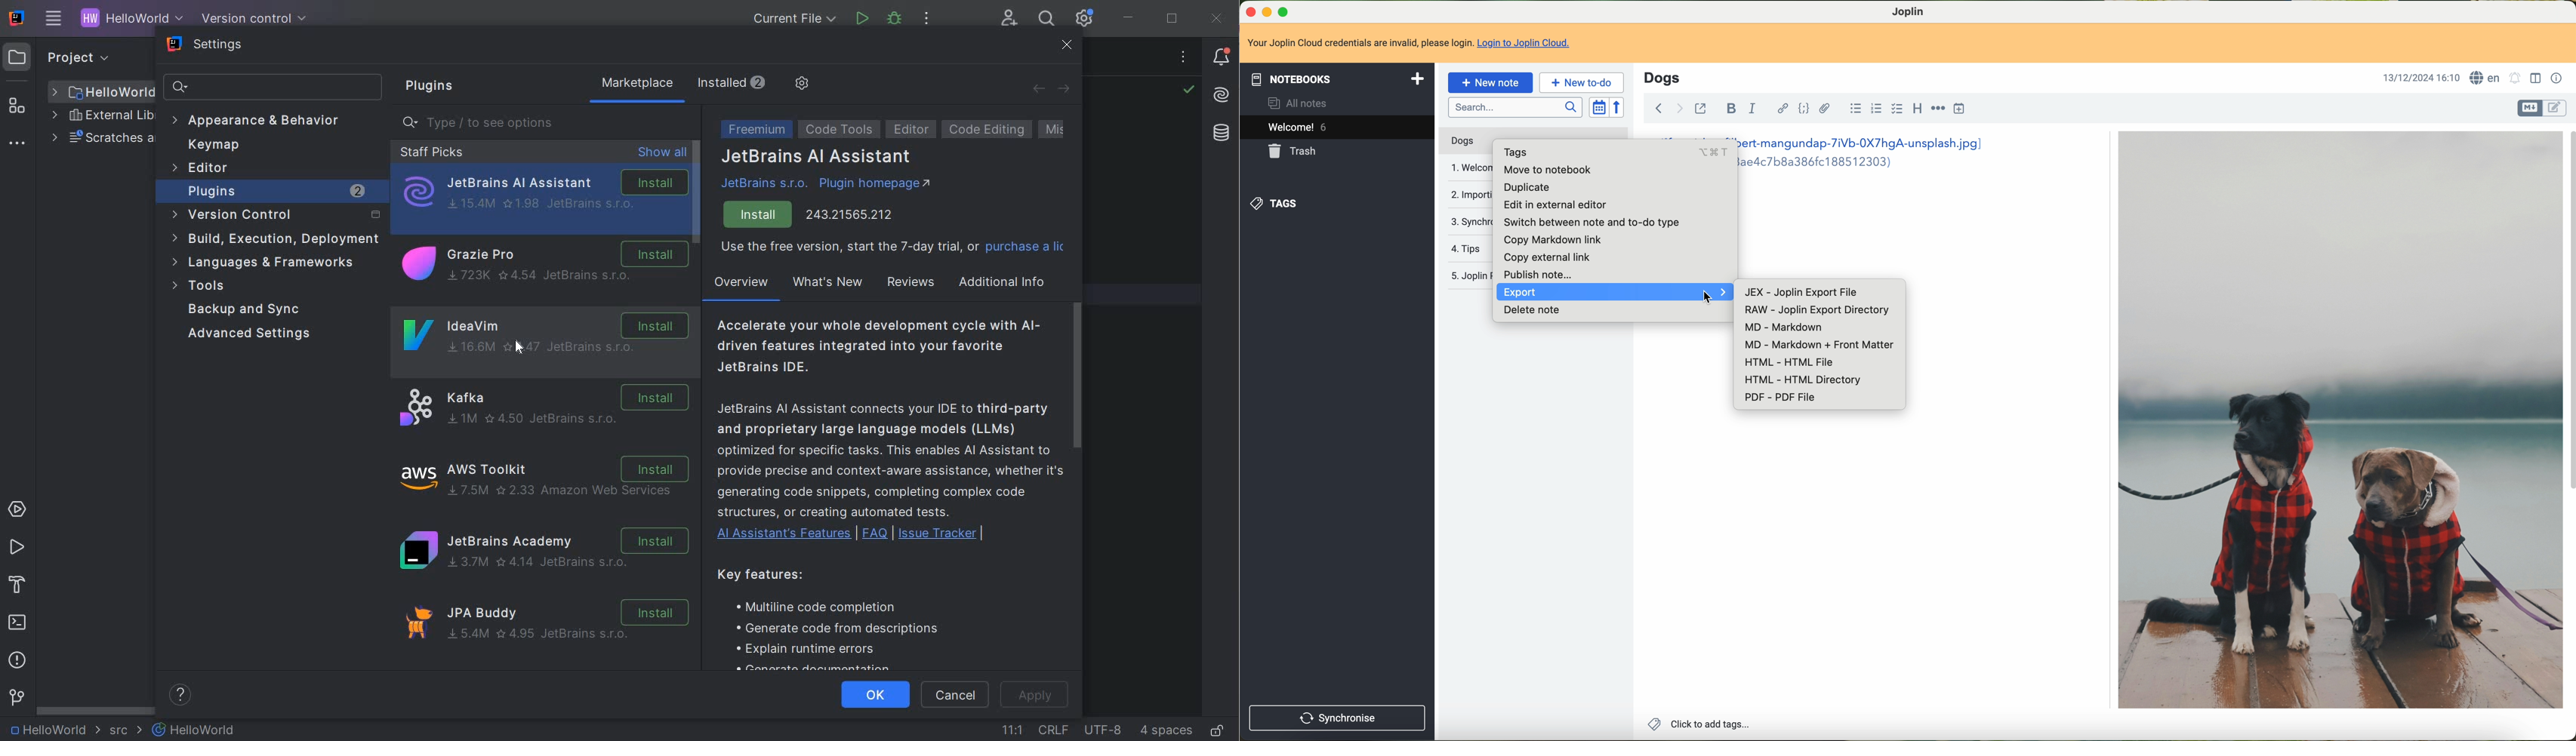  What do you see at coordinates (547, 123) in the screenshot?
I see `type/to seeoptions` at bounding box center [547, 123].